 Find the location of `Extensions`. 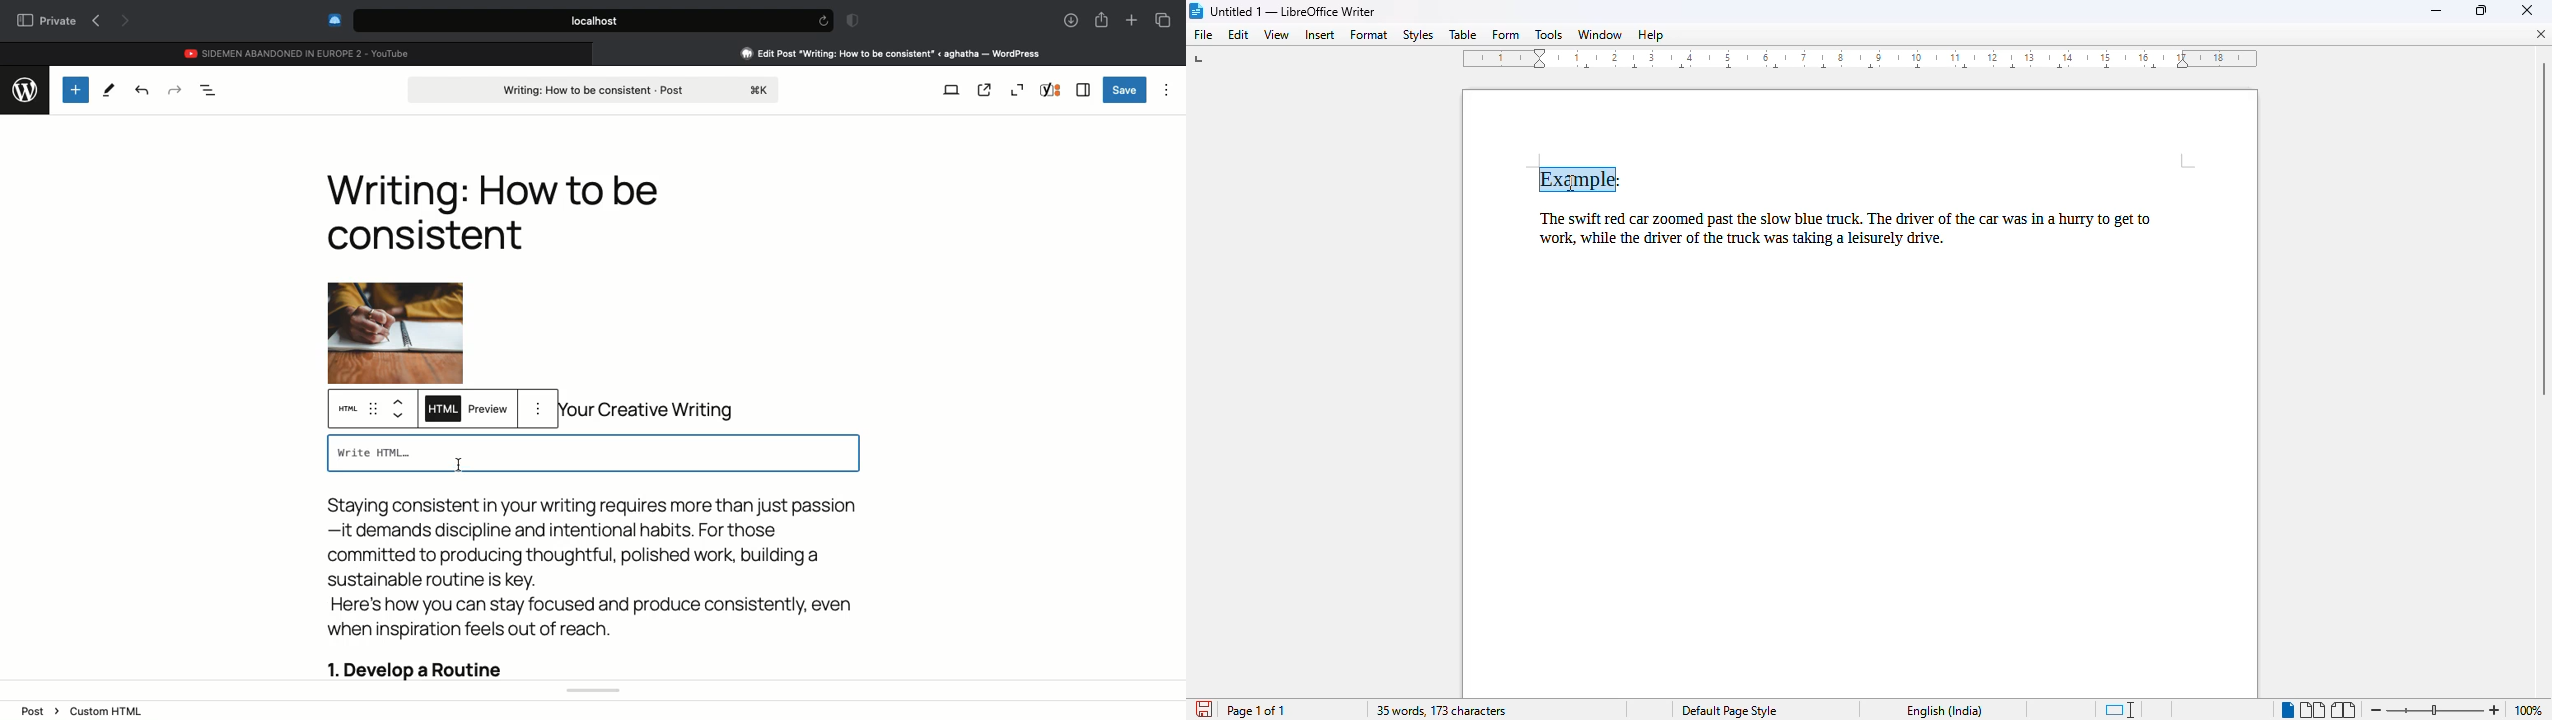

Extensions is located at coordinates (333, 20).